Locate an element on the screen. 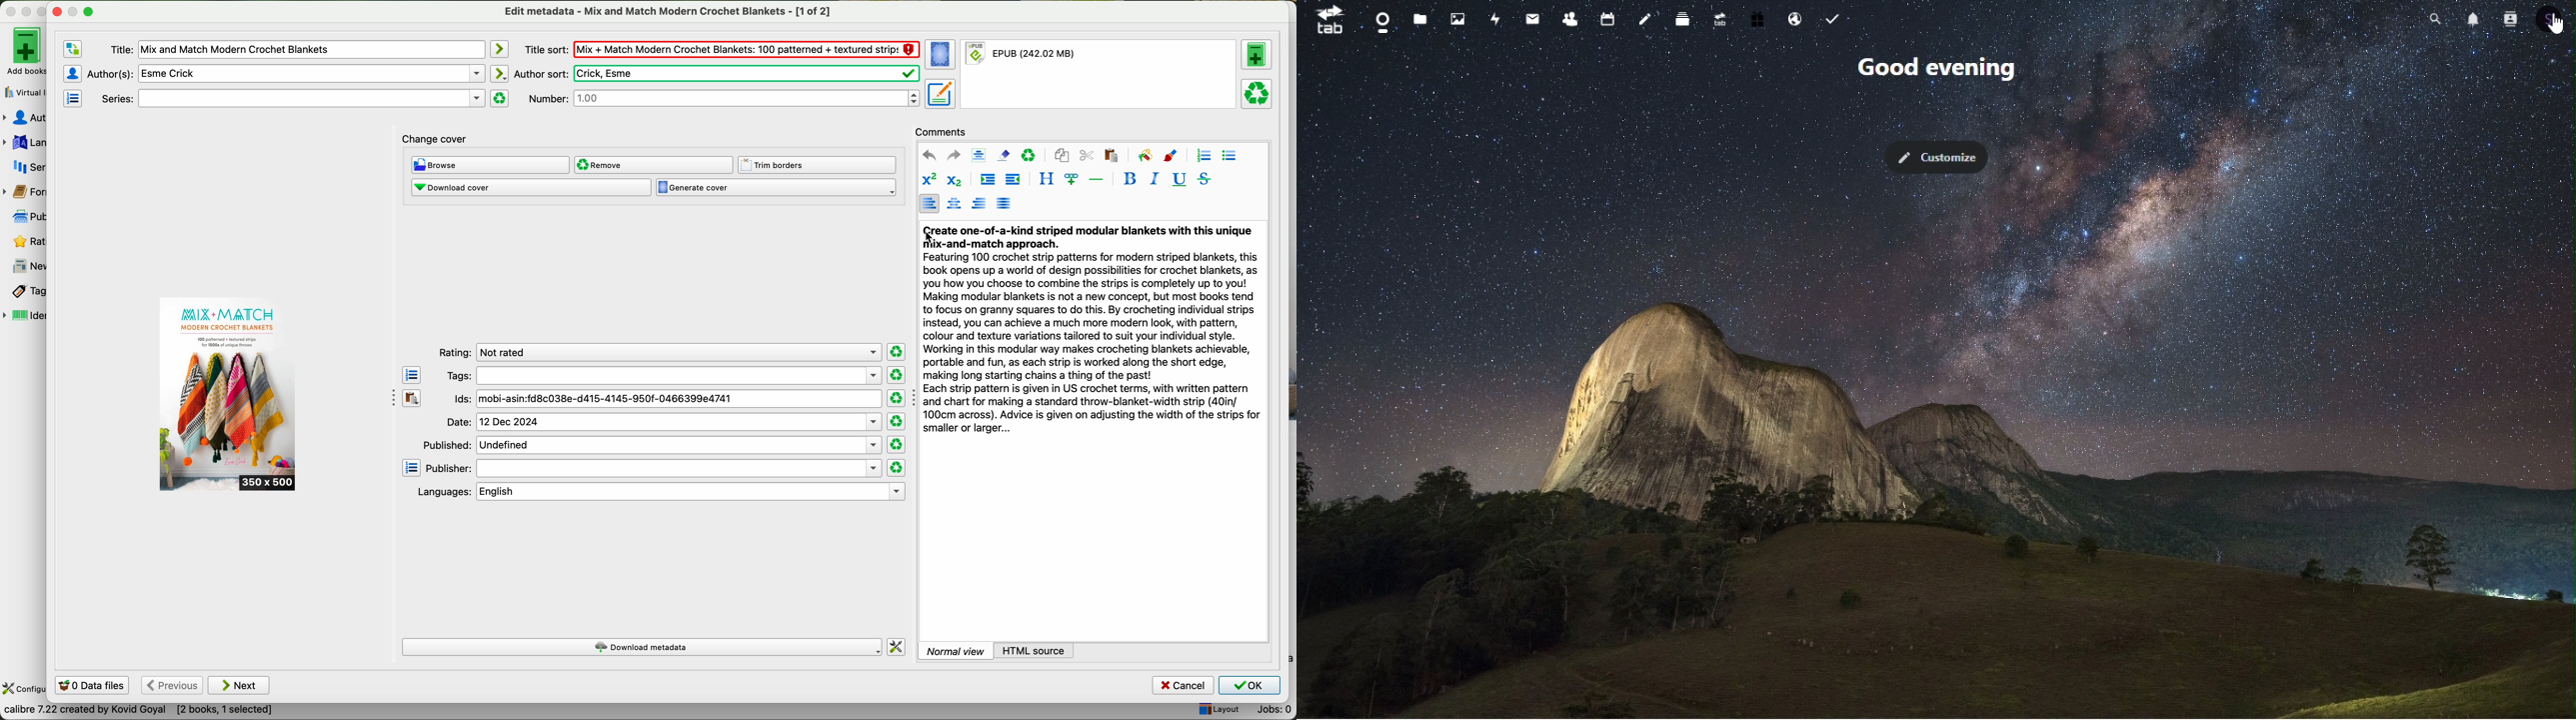 The width and height of the screenshot is (2576, 728). account icon is located at coordinates (2550, 17).